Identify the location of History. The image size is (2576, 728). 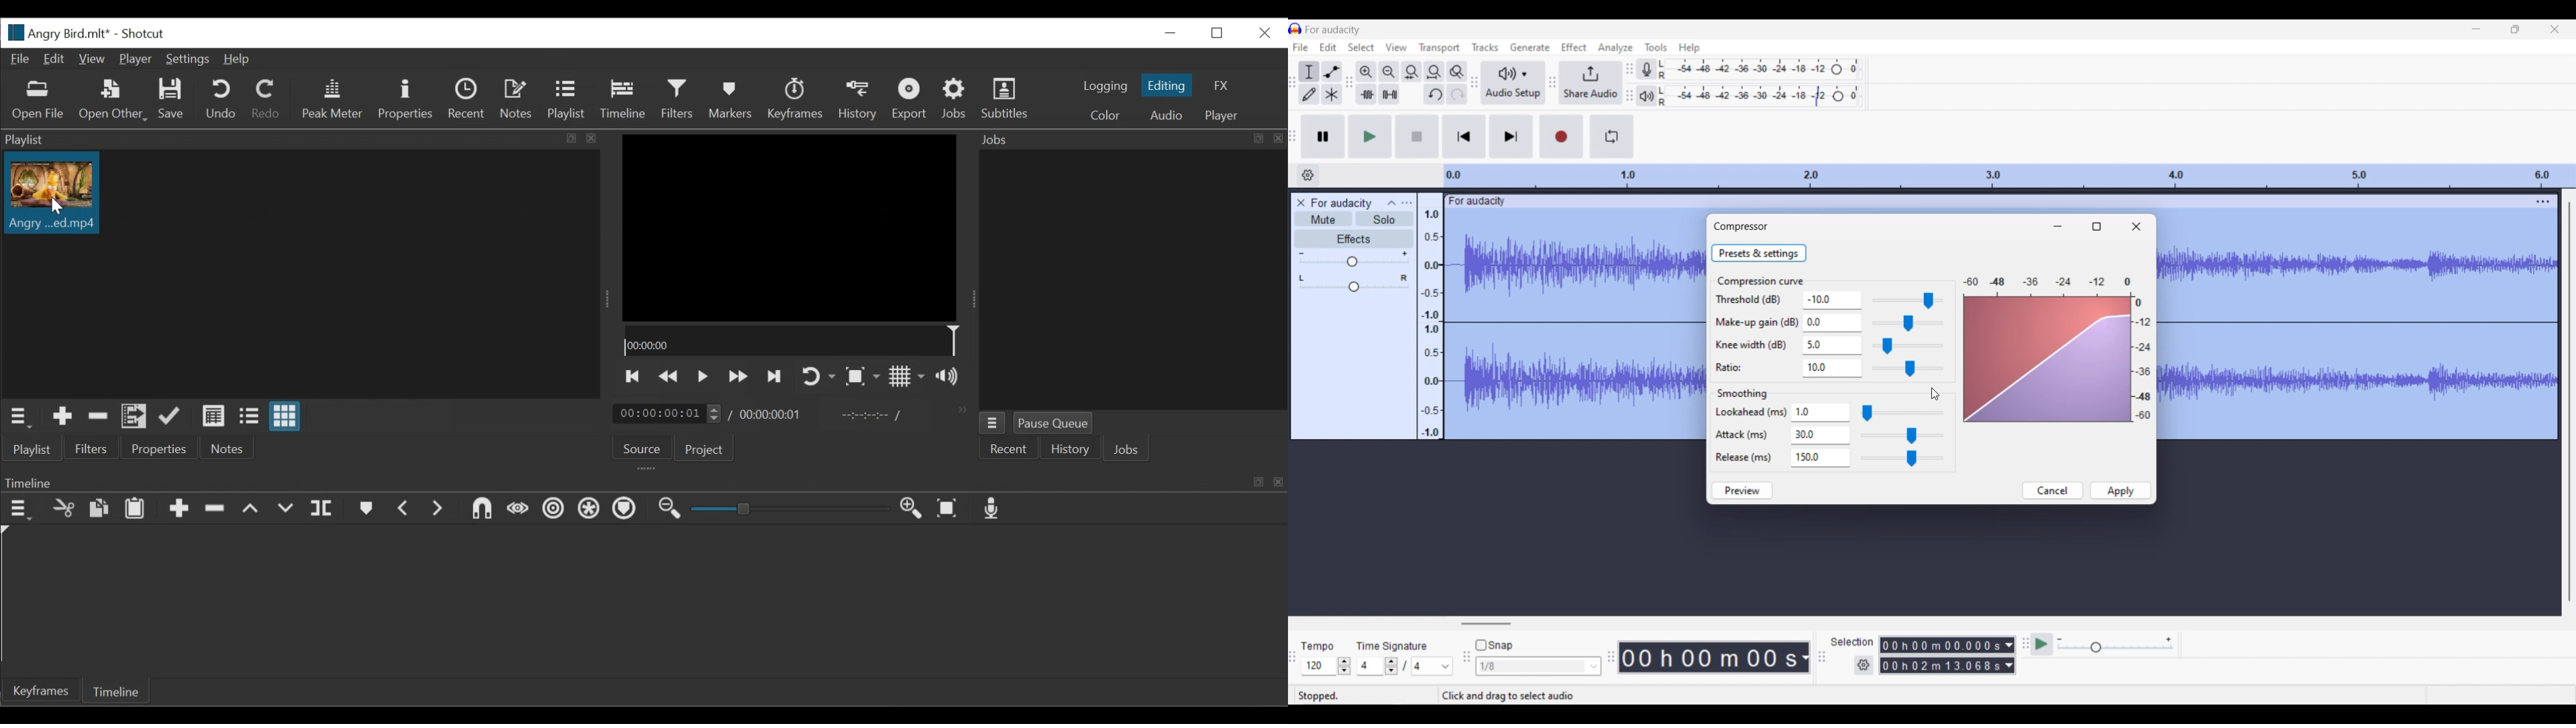
(1070, 449).